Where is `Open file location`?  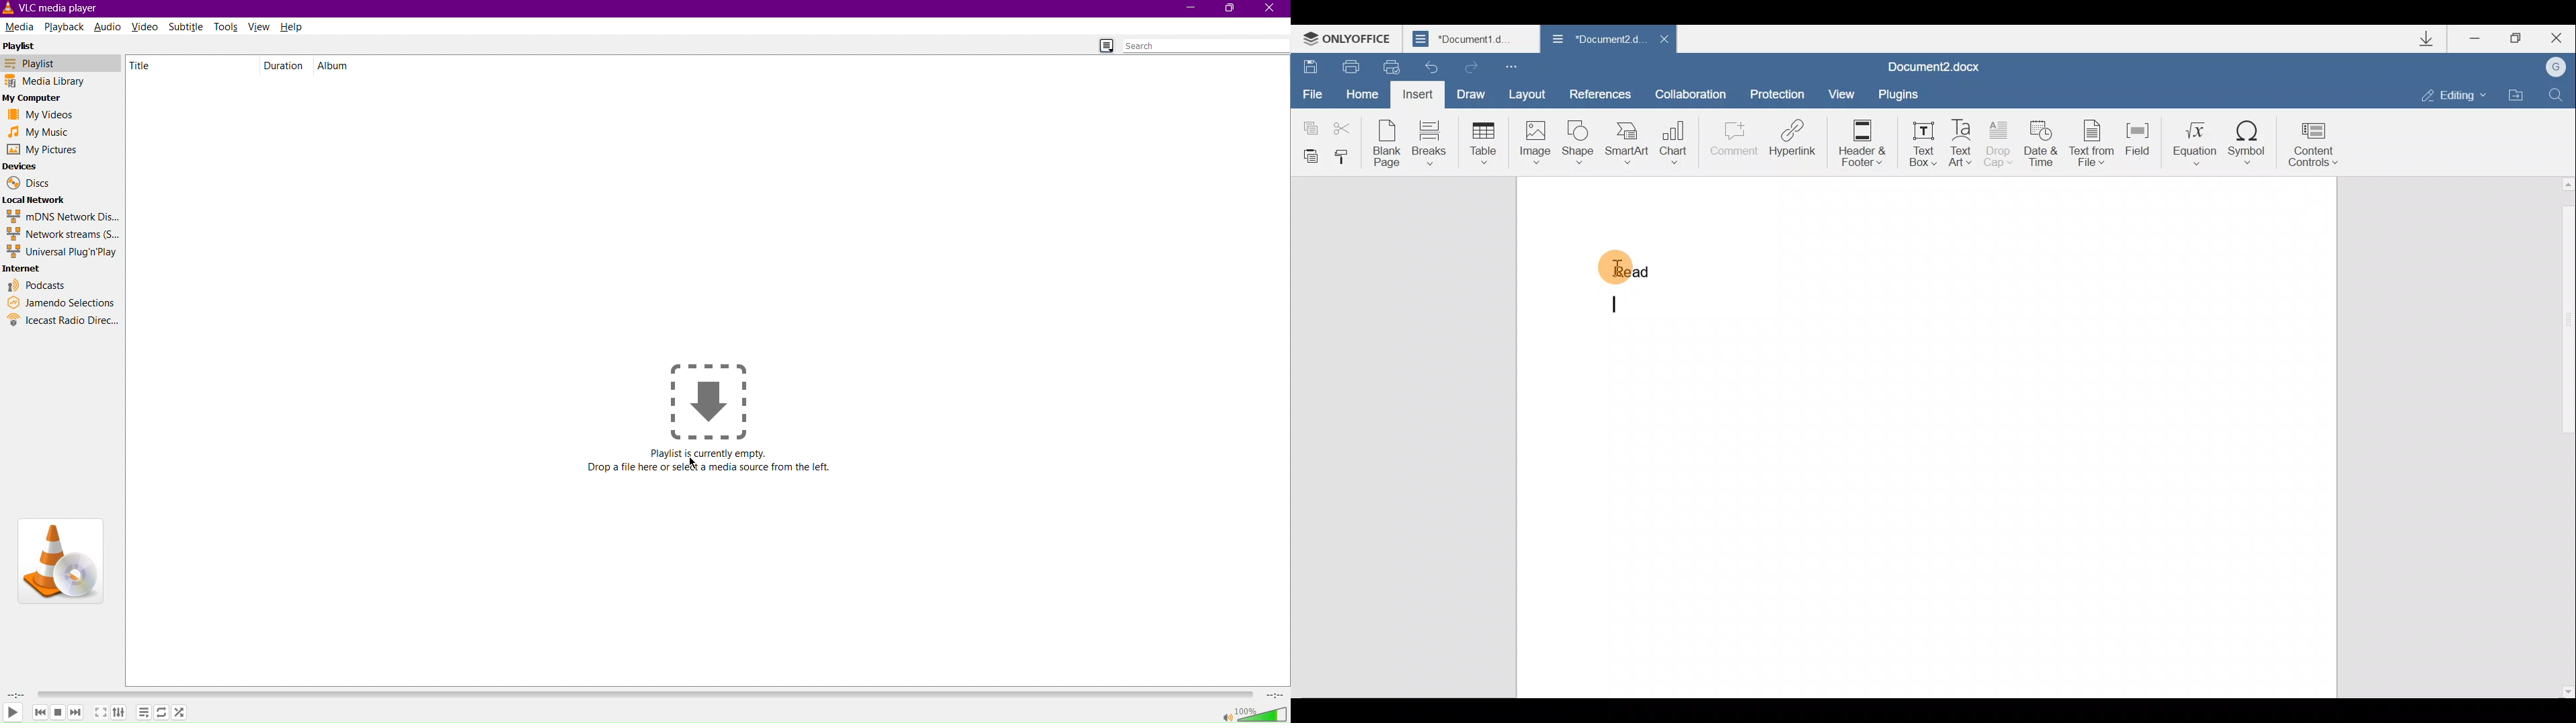 Open file location is located at coordinates (2517, 95).